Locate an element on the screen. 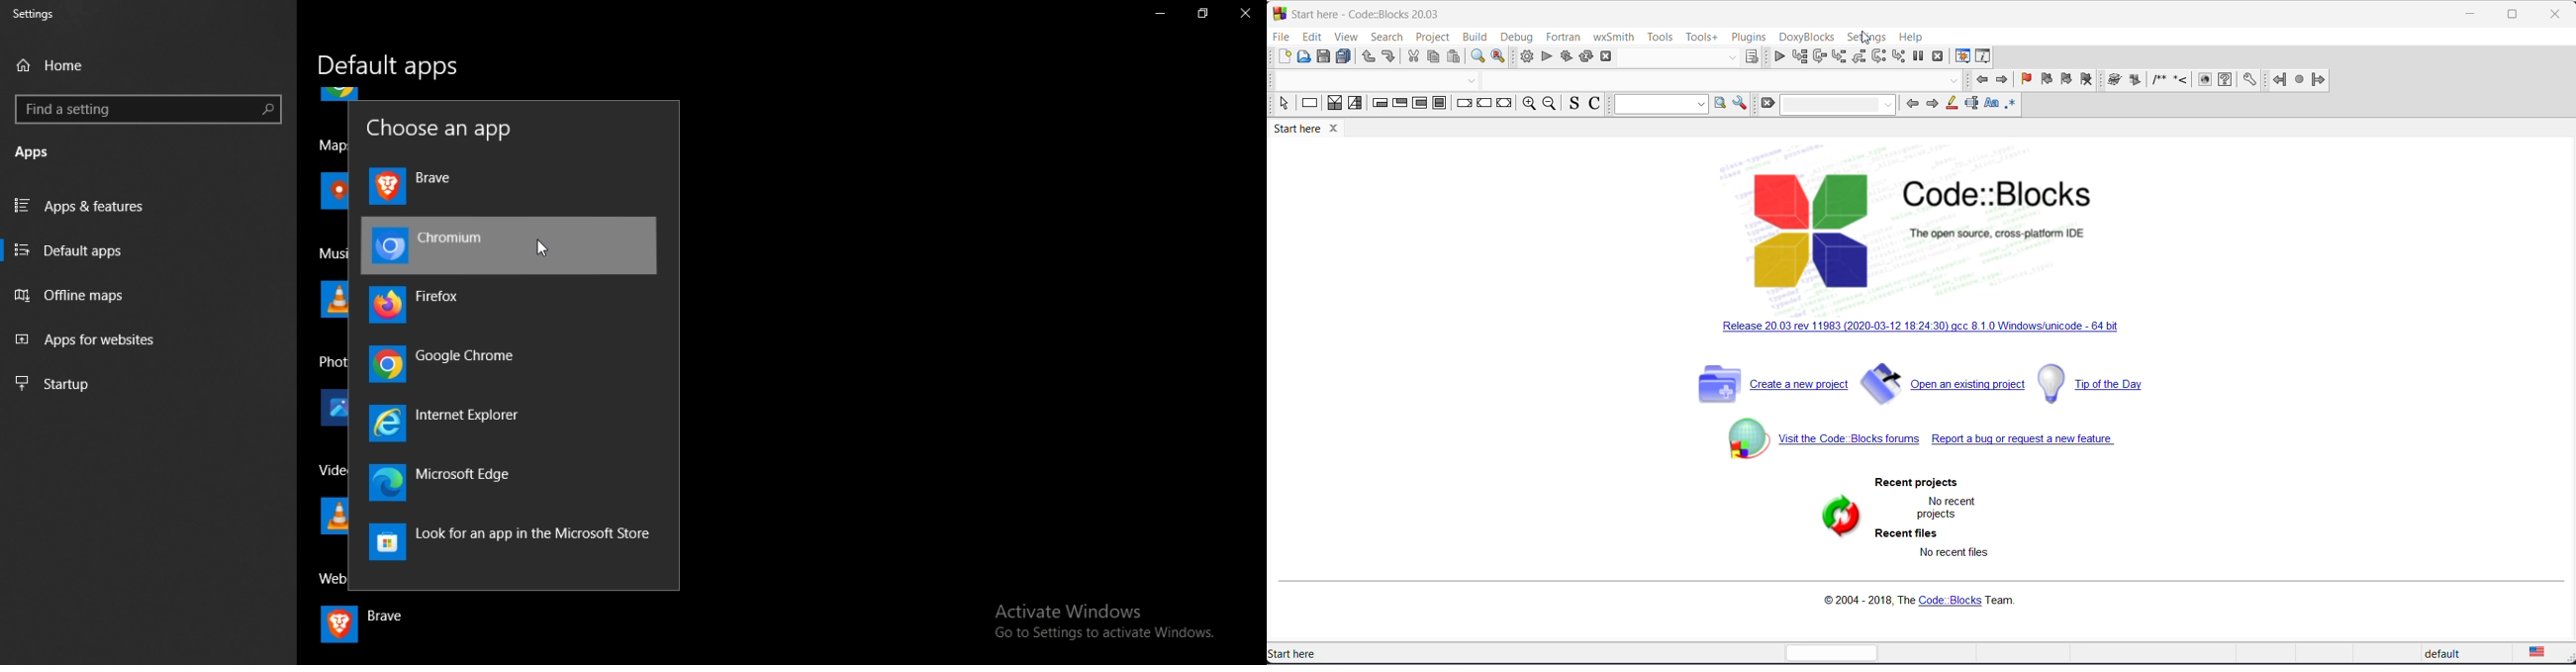 This screenshot has width=2576, height=672. zoom out is located at coordinates (1550, 103).